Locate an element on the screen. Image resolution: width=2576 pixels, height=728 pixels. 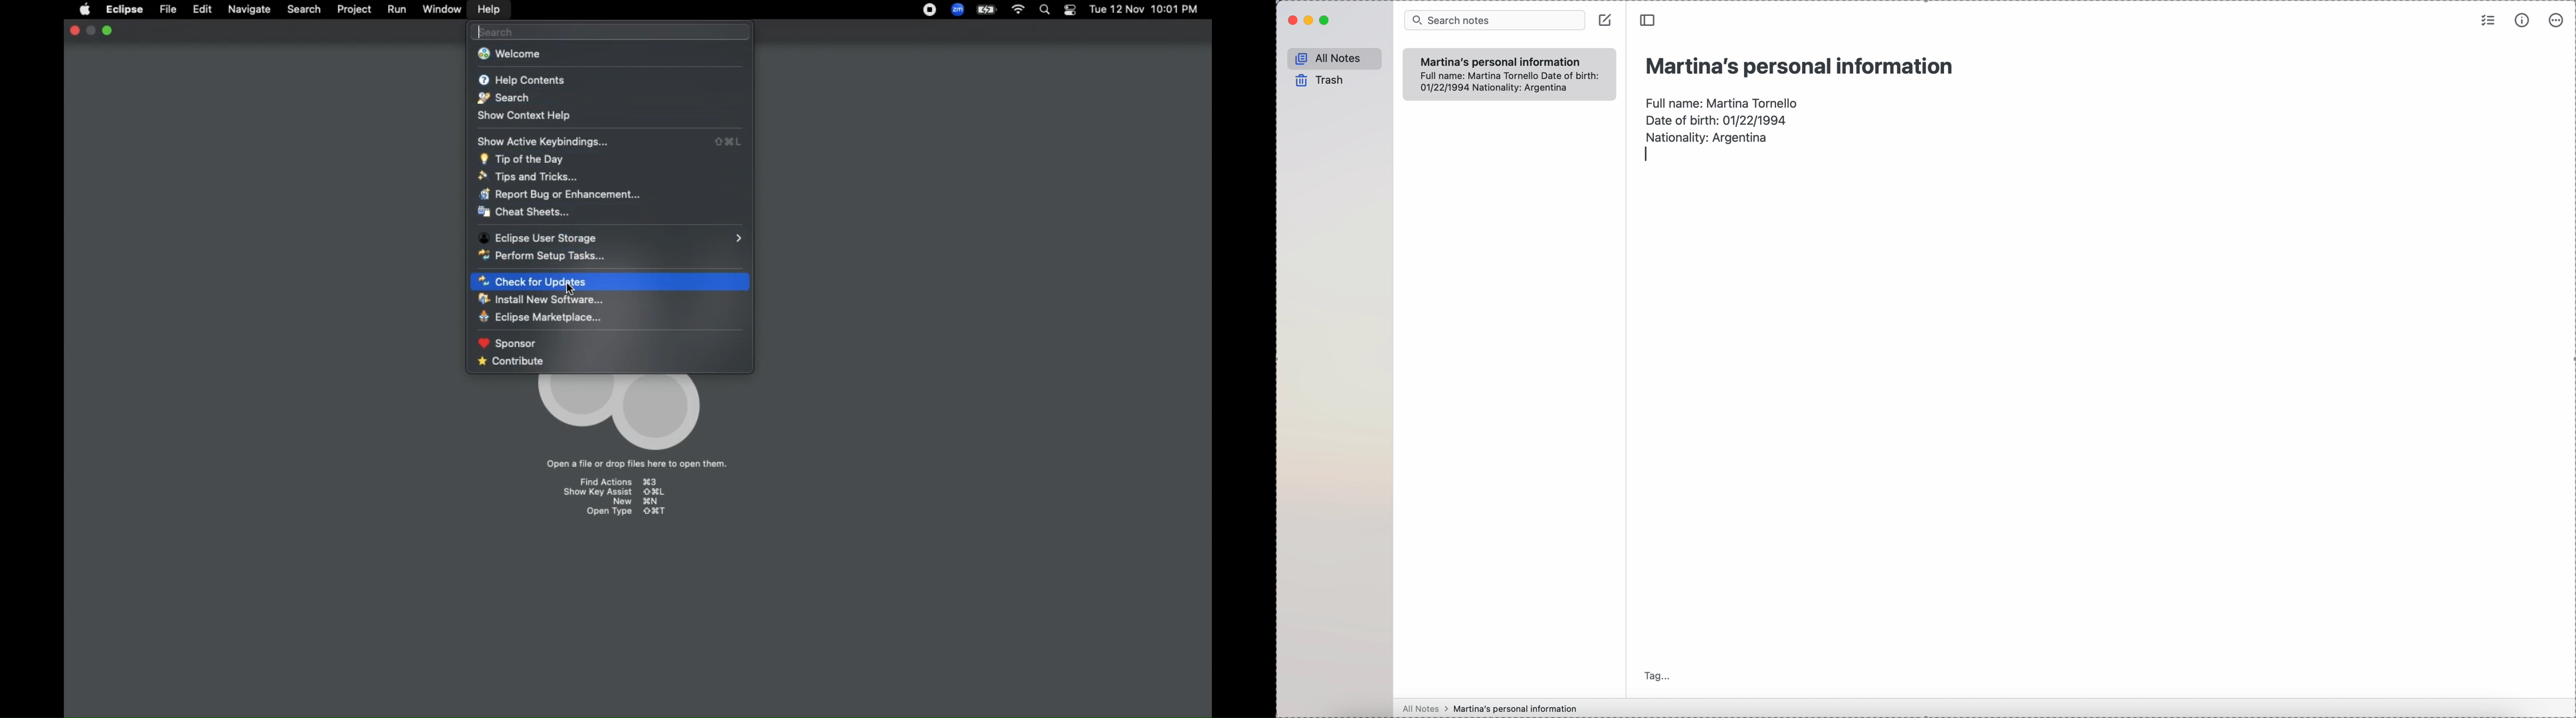
date of birth is located at coordinates (1716, 119).